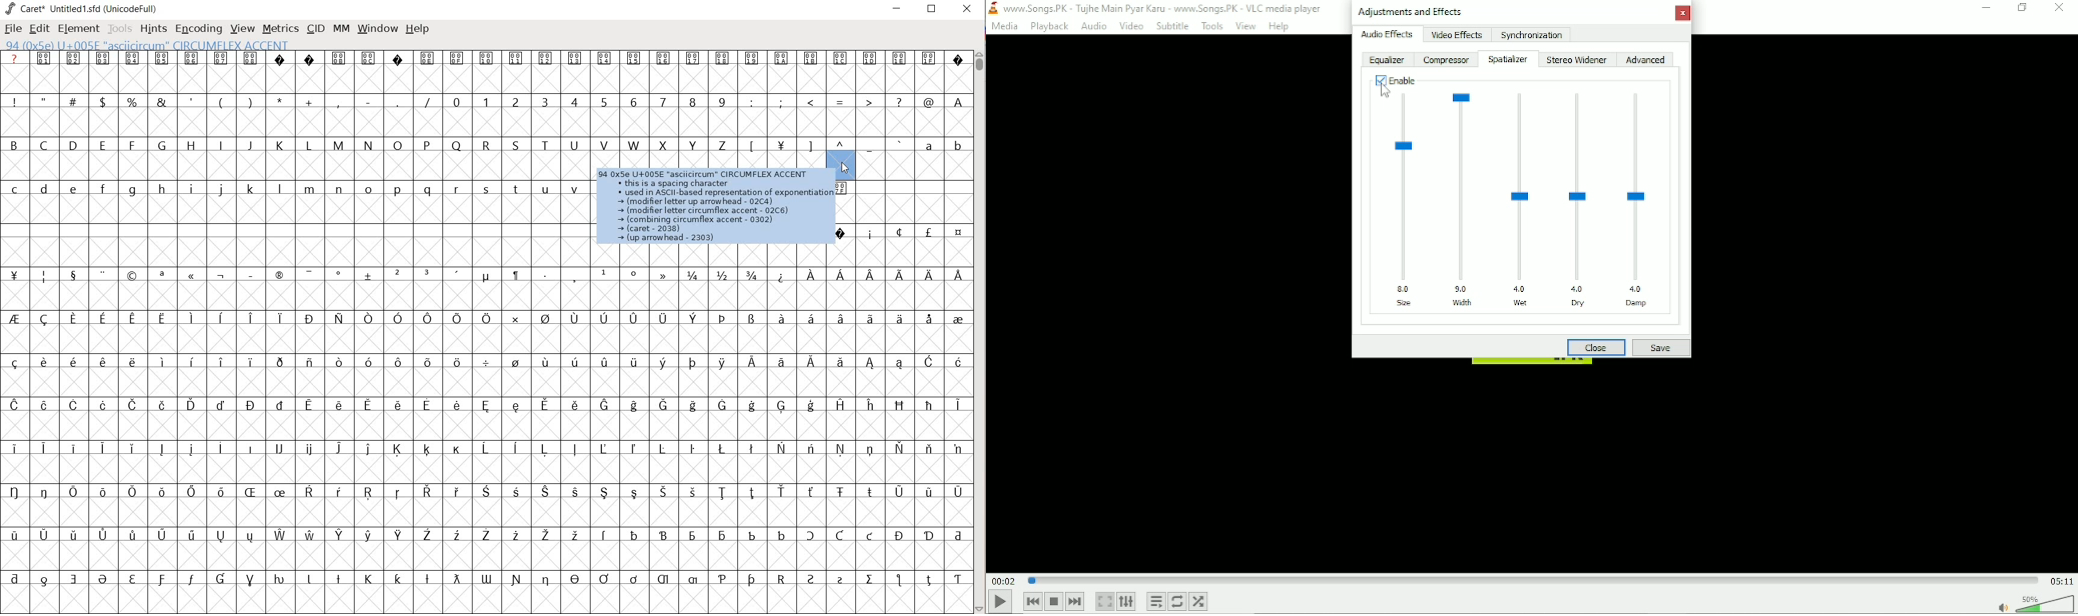 The image size is (2100, 616). What do you see at coordinates (1155, 602) in the screenshot?
I see `Toggle playlist` at bounding box center [1155, 602].